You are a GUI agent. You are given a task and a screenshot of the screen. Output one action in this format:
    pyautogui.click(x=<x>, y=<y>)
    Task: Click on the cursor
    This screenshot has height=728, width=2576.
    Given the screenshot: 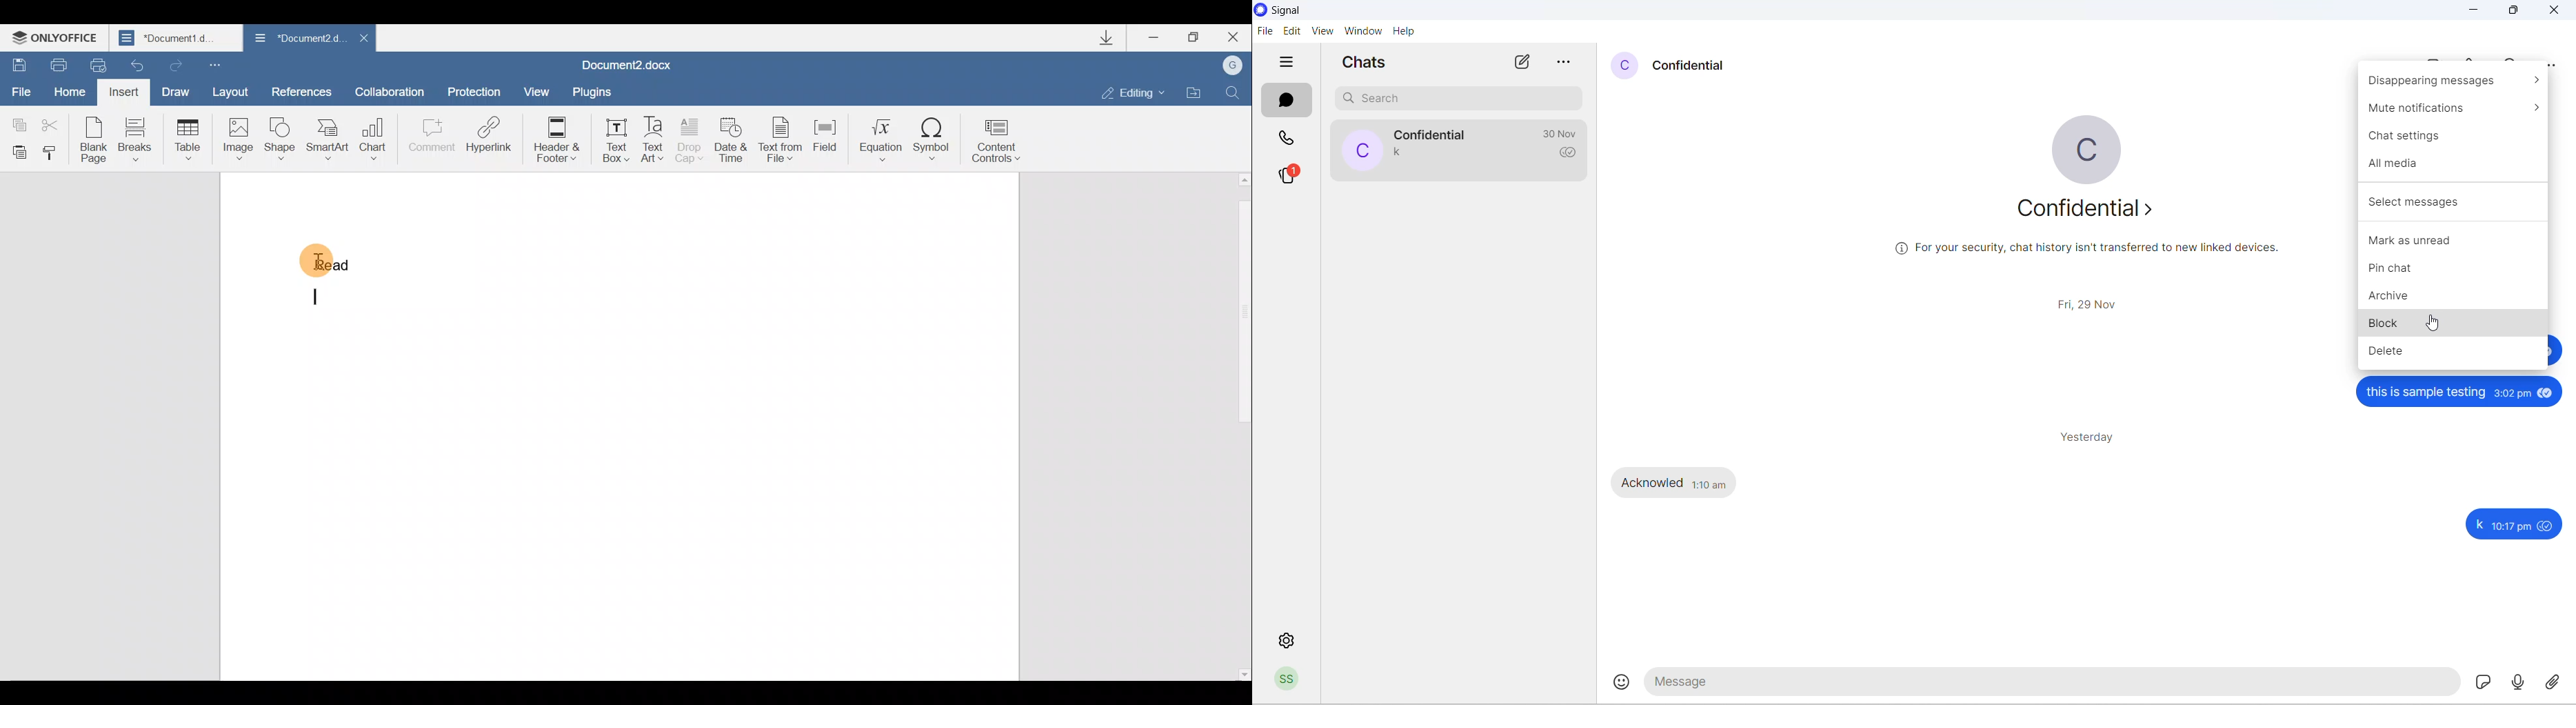 What is the action you would take?
    pyautogui.click(x=2435, y=326)
    